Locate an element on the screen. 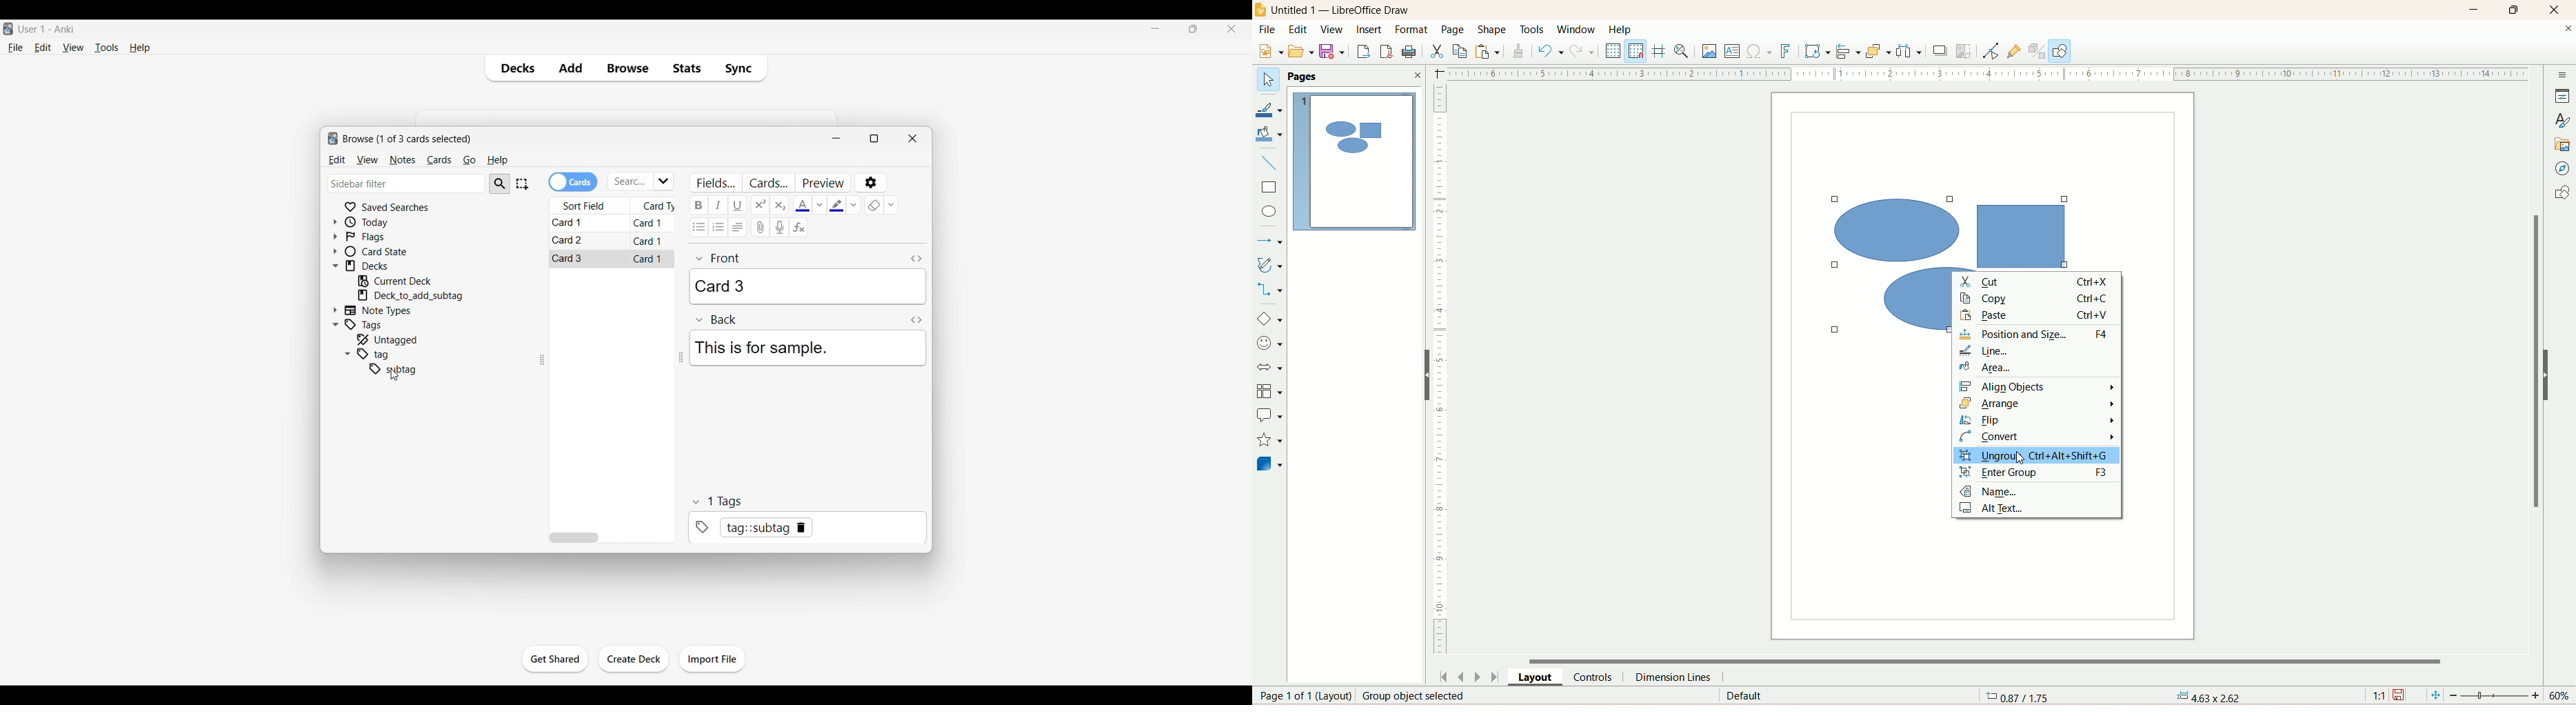  Click to collapse Decks is located at coordinates (335, 266).